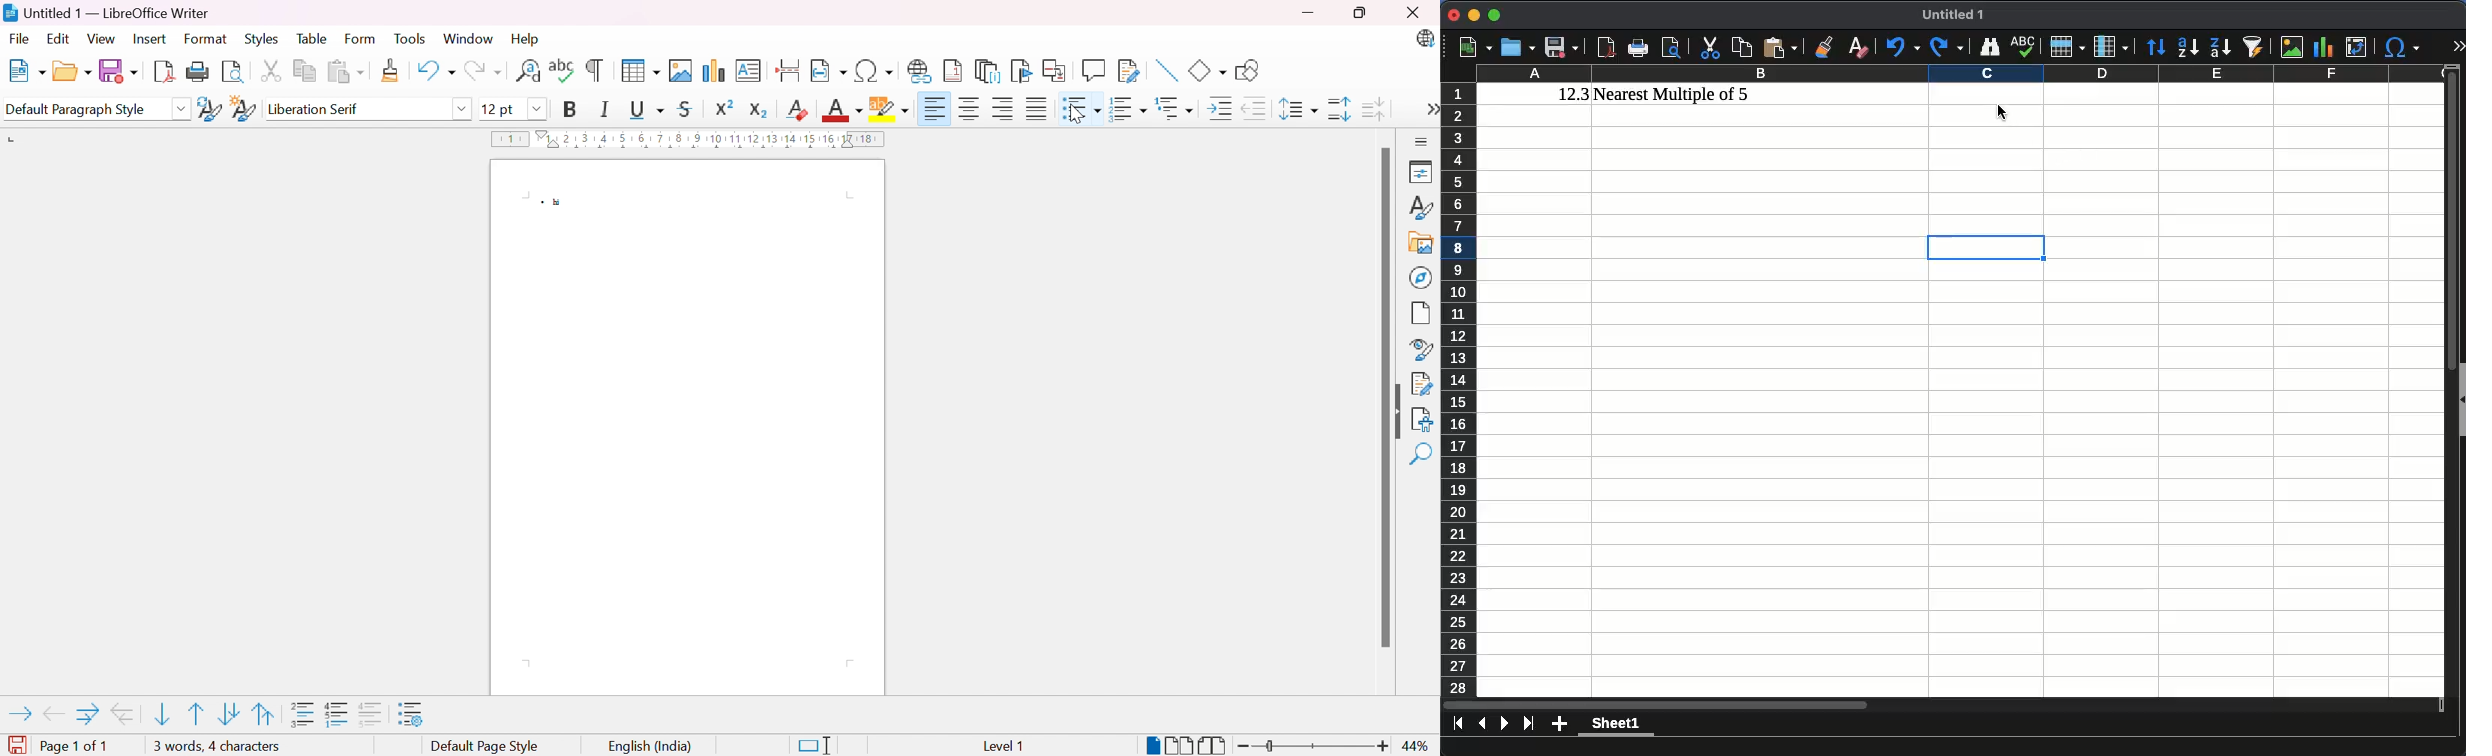  I want to click on English (India), so click(652, 747).